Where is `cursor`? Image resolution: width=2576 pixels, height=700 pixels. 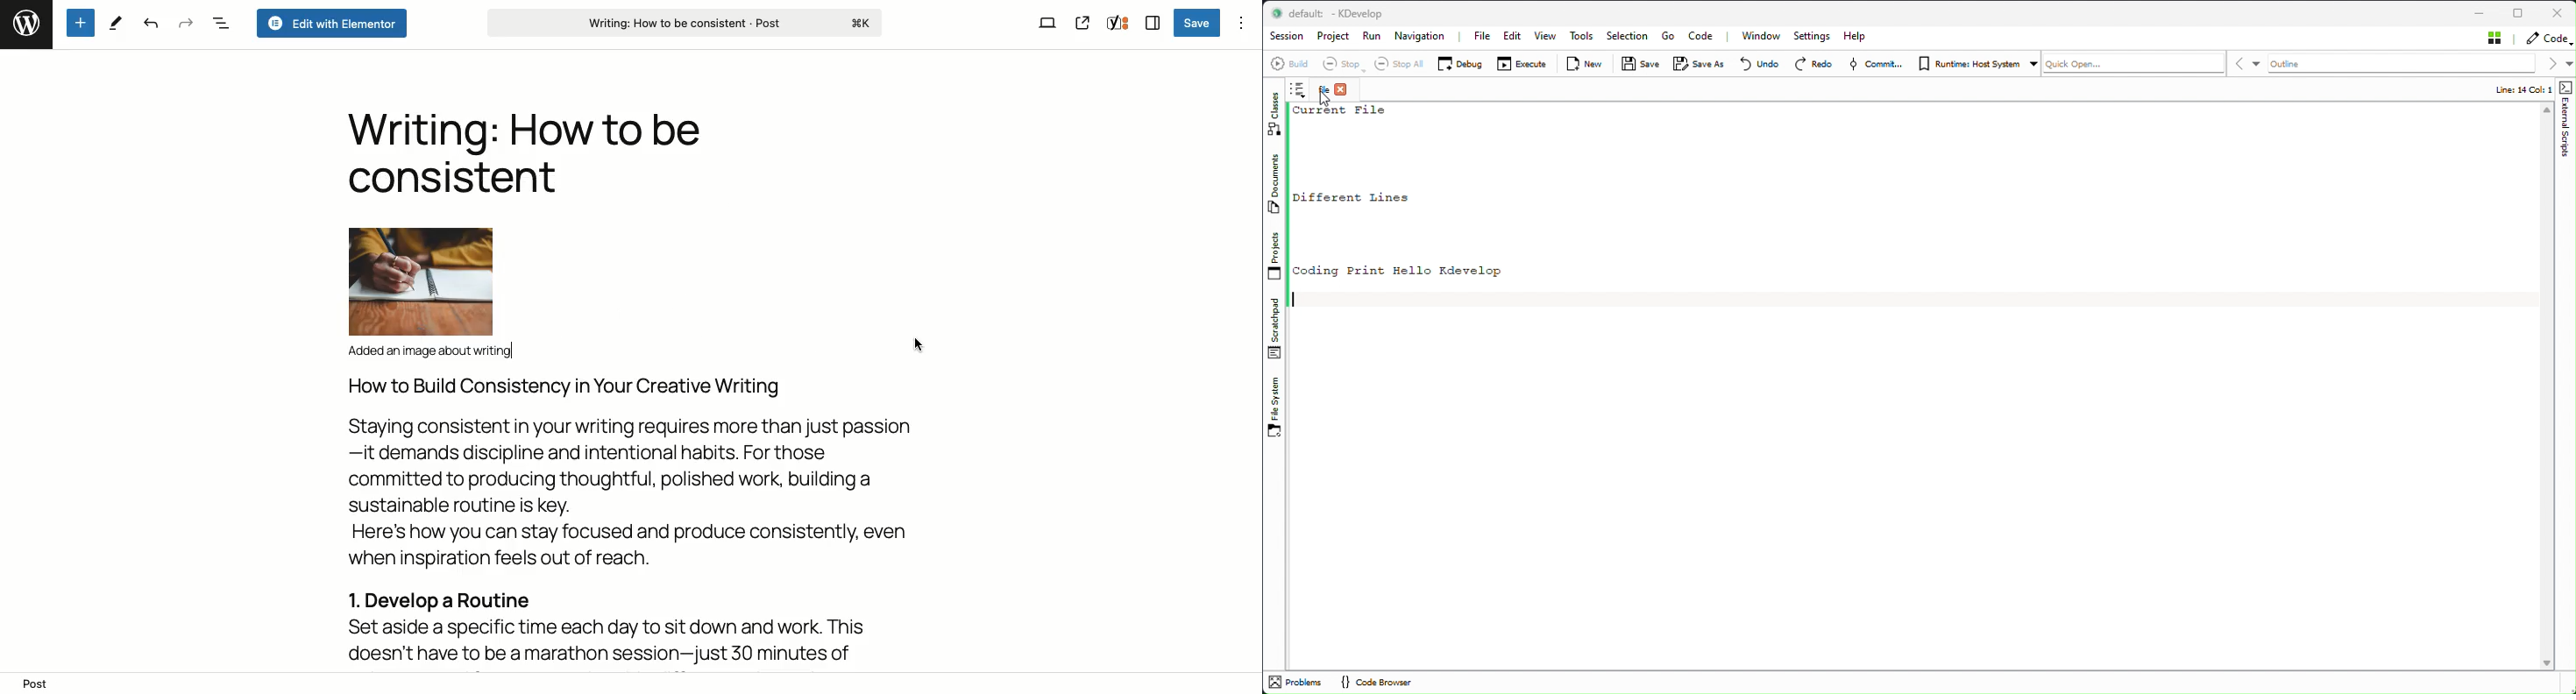 cursor is located at coordinates (915, 345).